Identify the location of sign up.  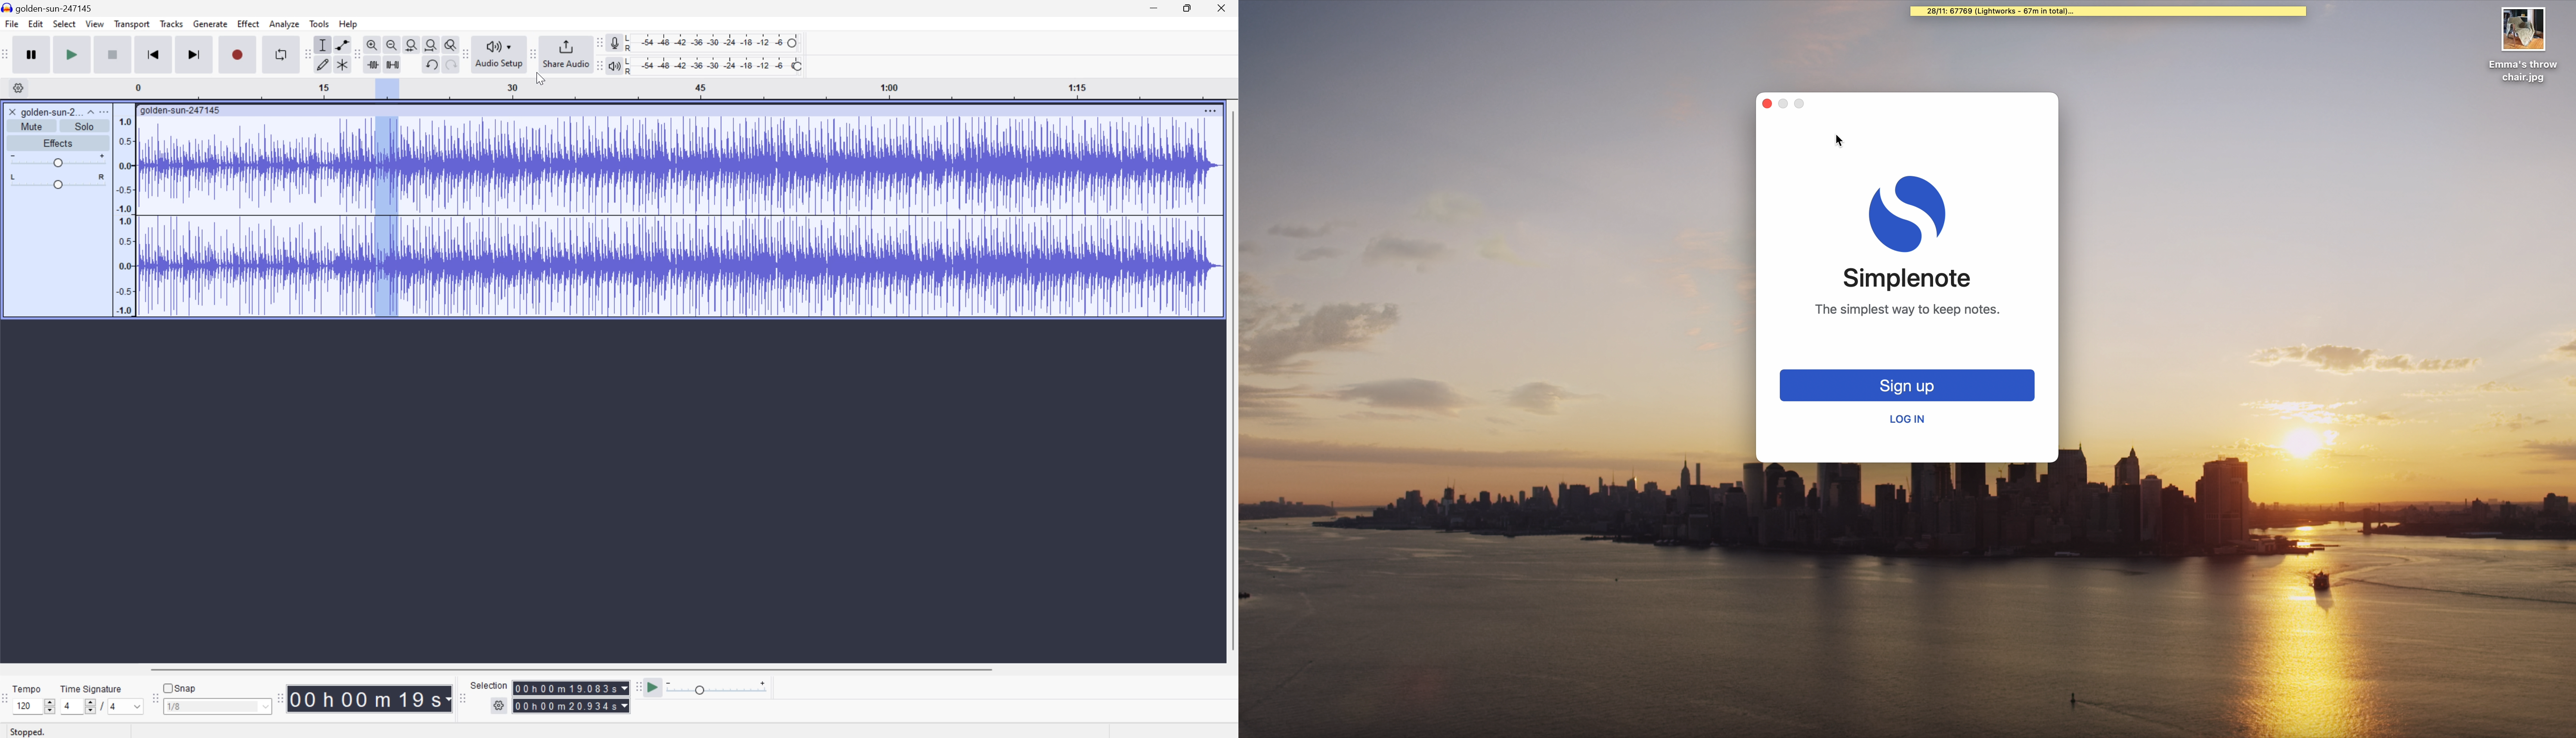
(1908, 386).